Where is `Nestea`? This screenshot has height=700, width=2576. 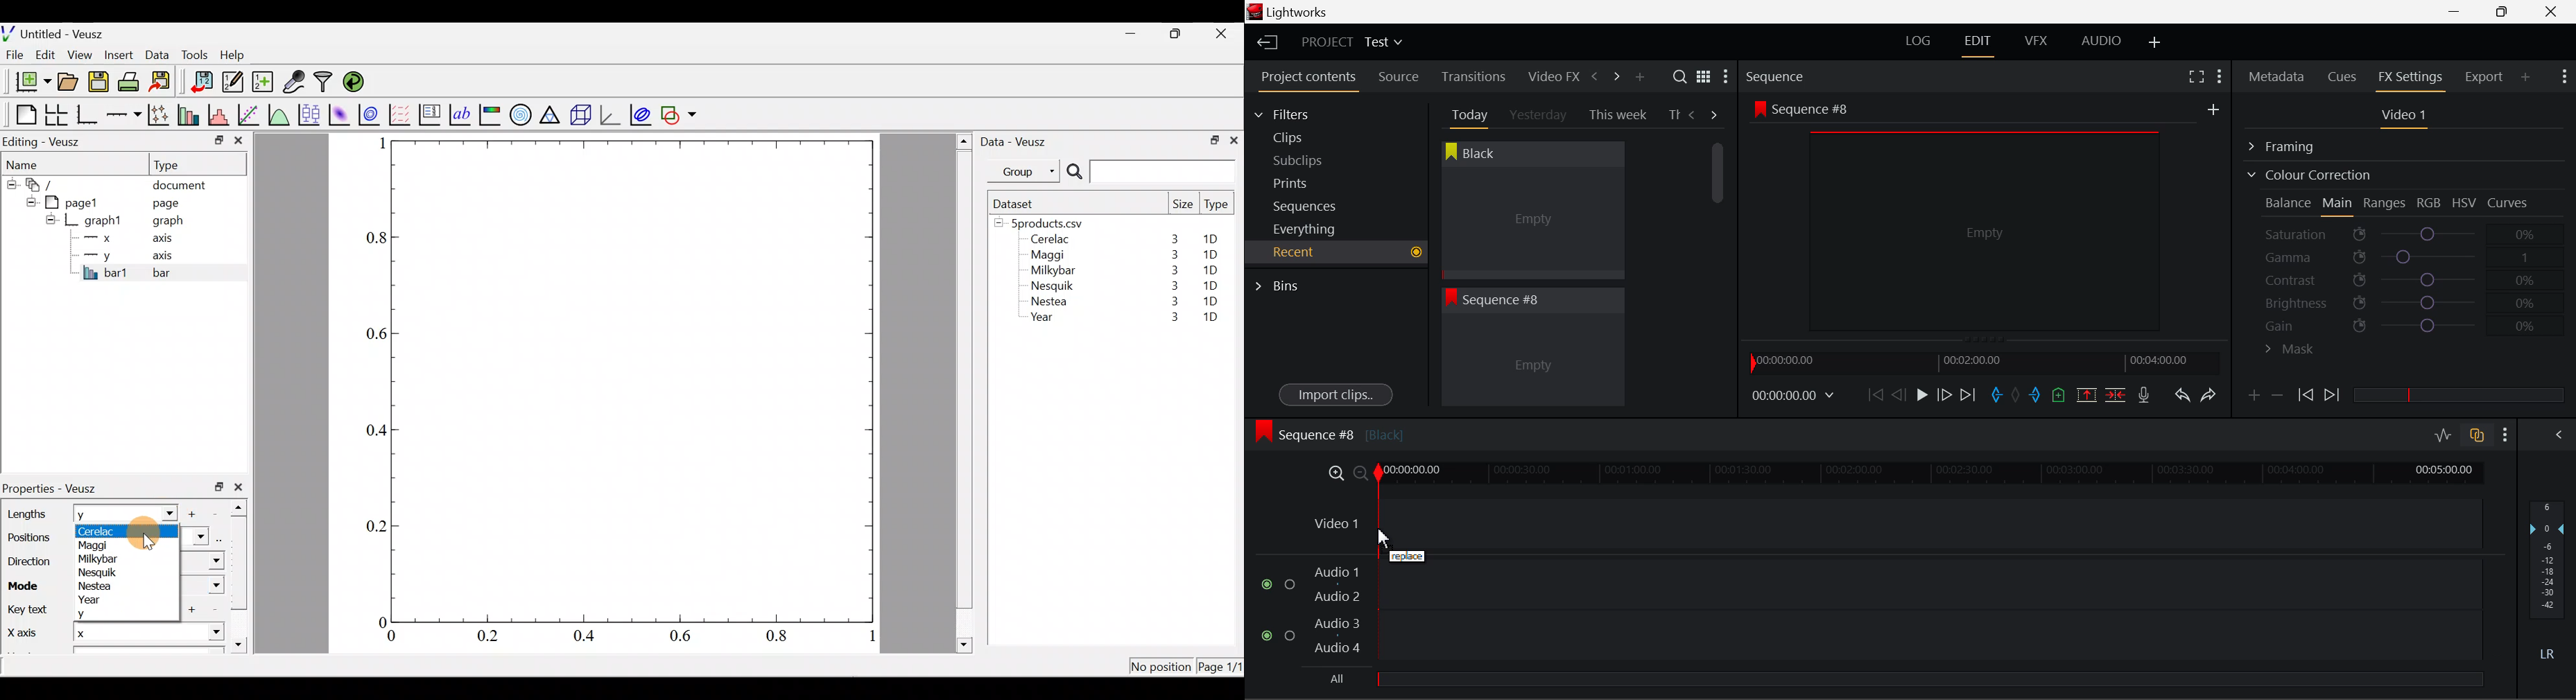 Nestea is located at coordinates (1050, 301).